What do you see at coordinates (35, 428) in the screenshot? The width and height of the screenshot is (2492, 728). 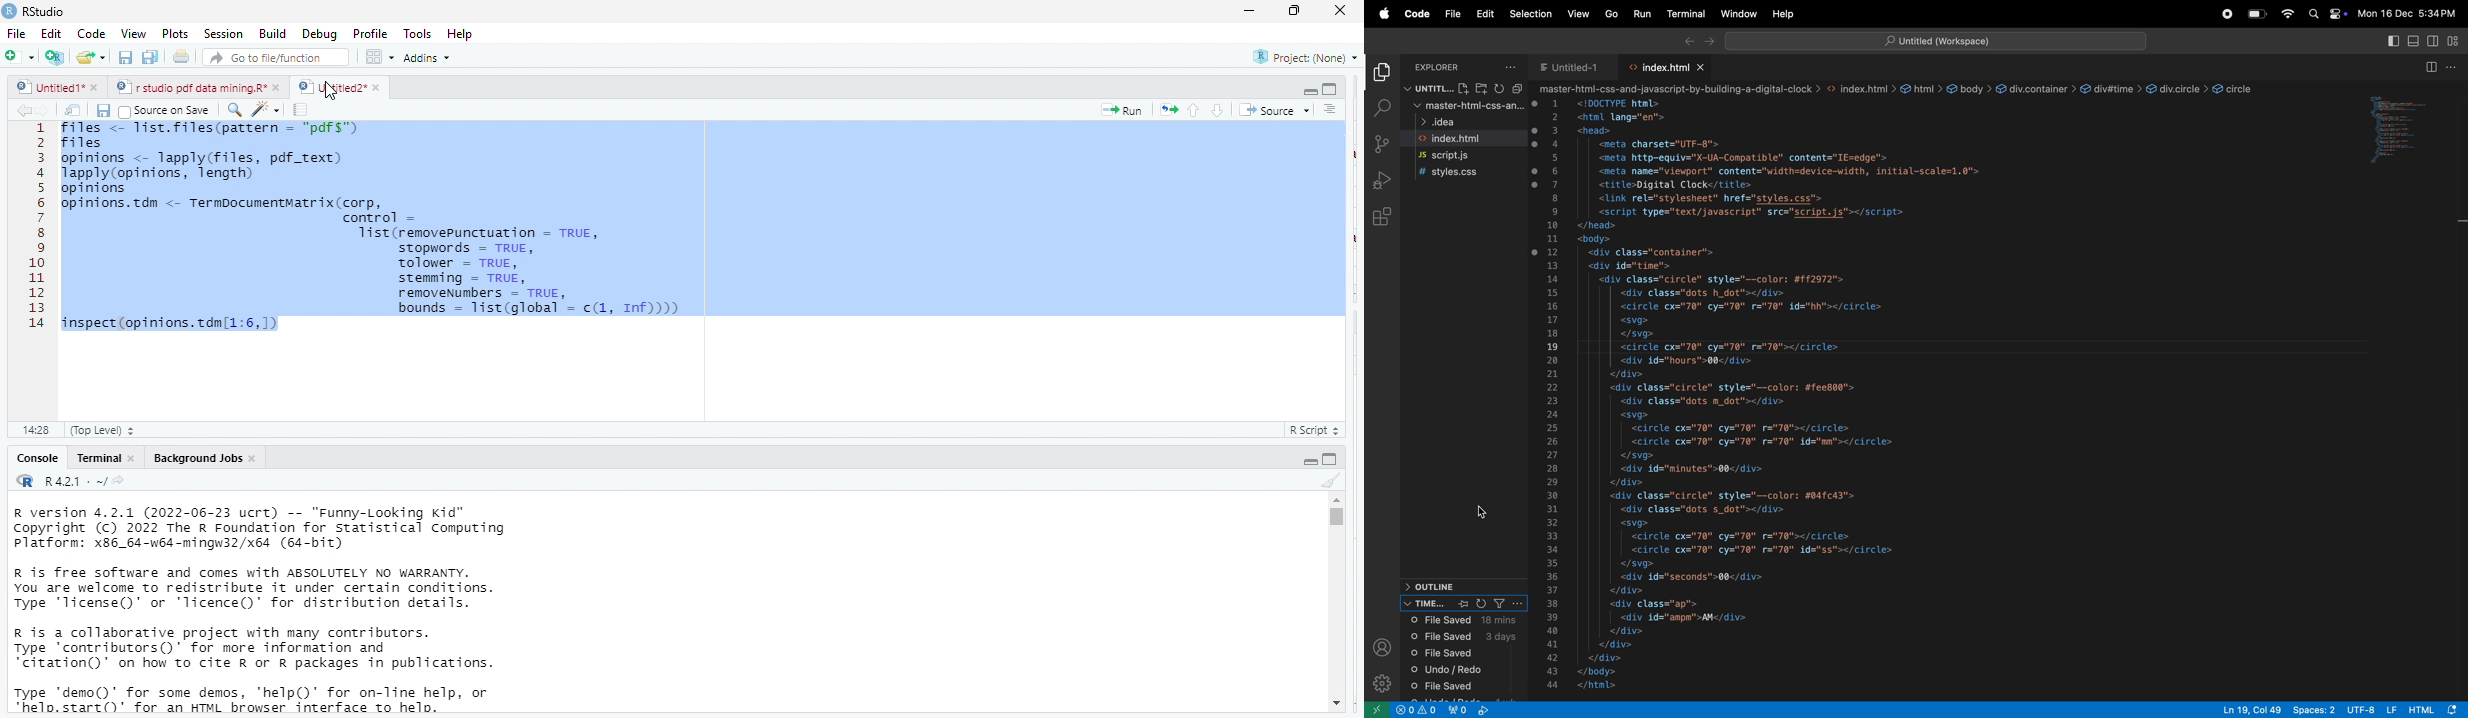 I see `3.23` at bounding box center [35, 428].